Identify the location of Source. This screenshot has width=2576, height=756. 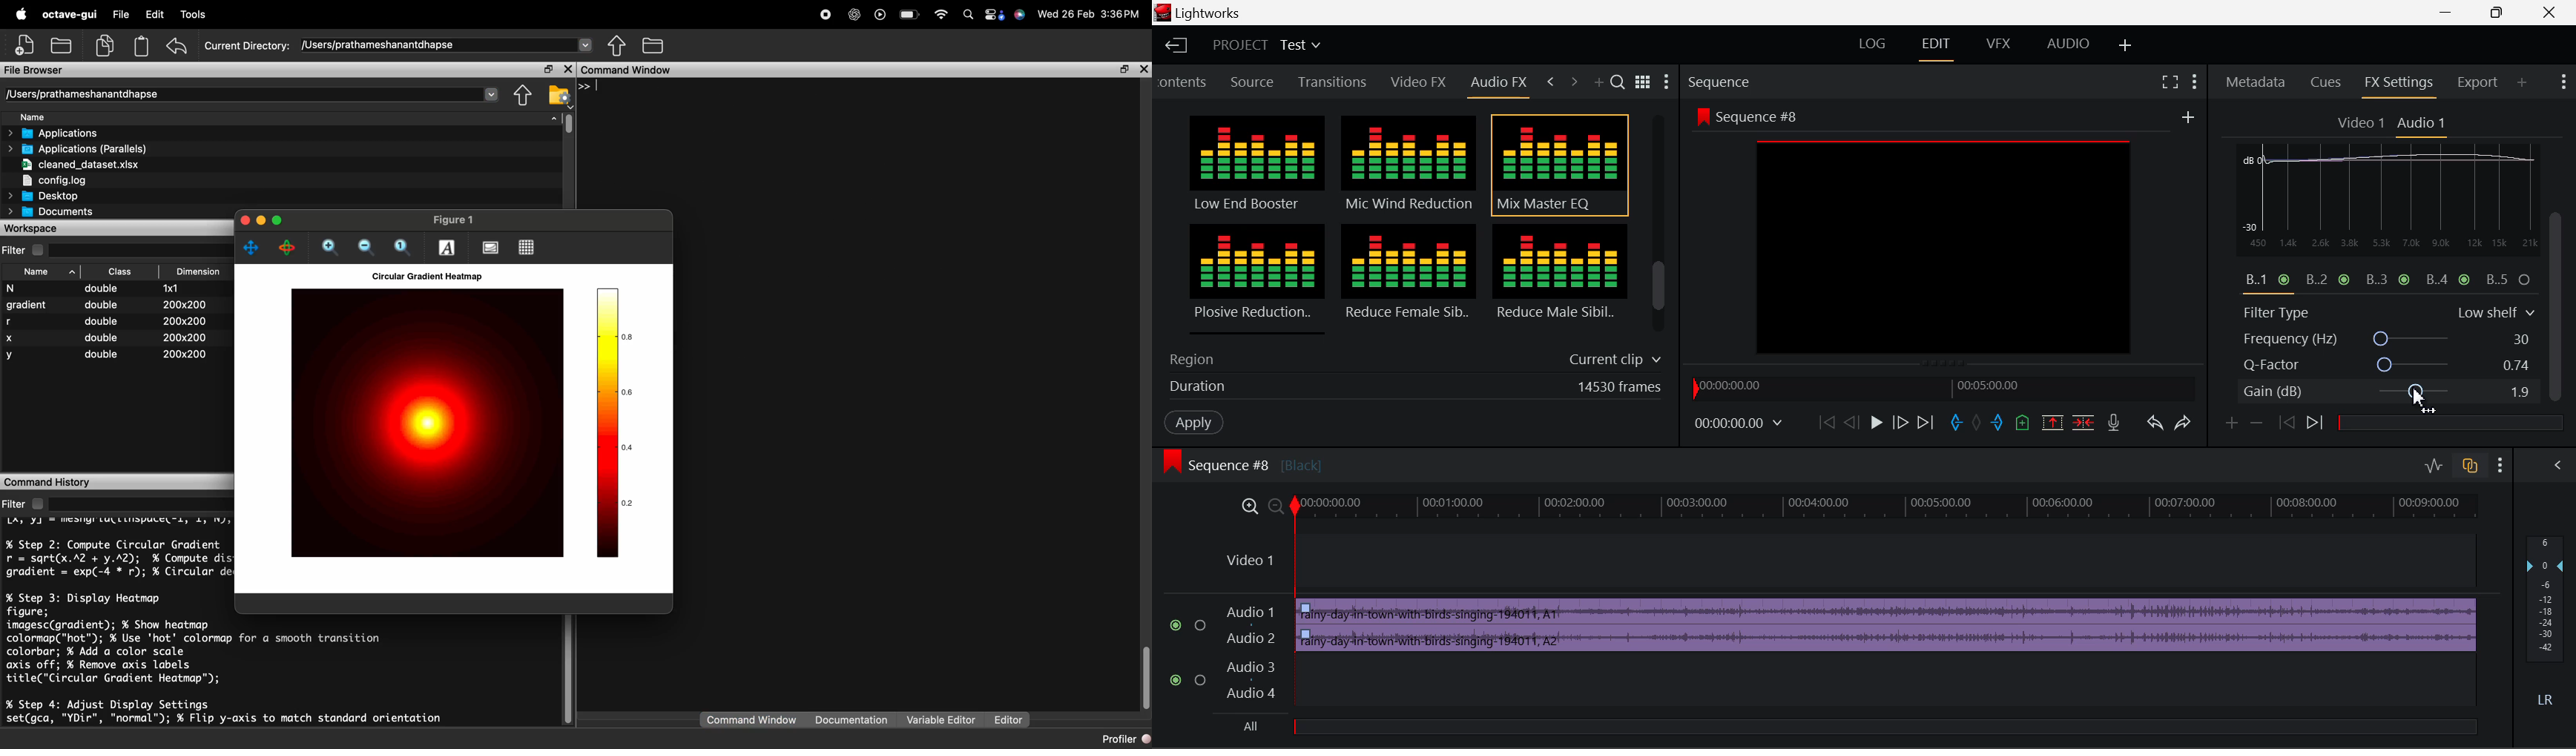
(1255, 82).